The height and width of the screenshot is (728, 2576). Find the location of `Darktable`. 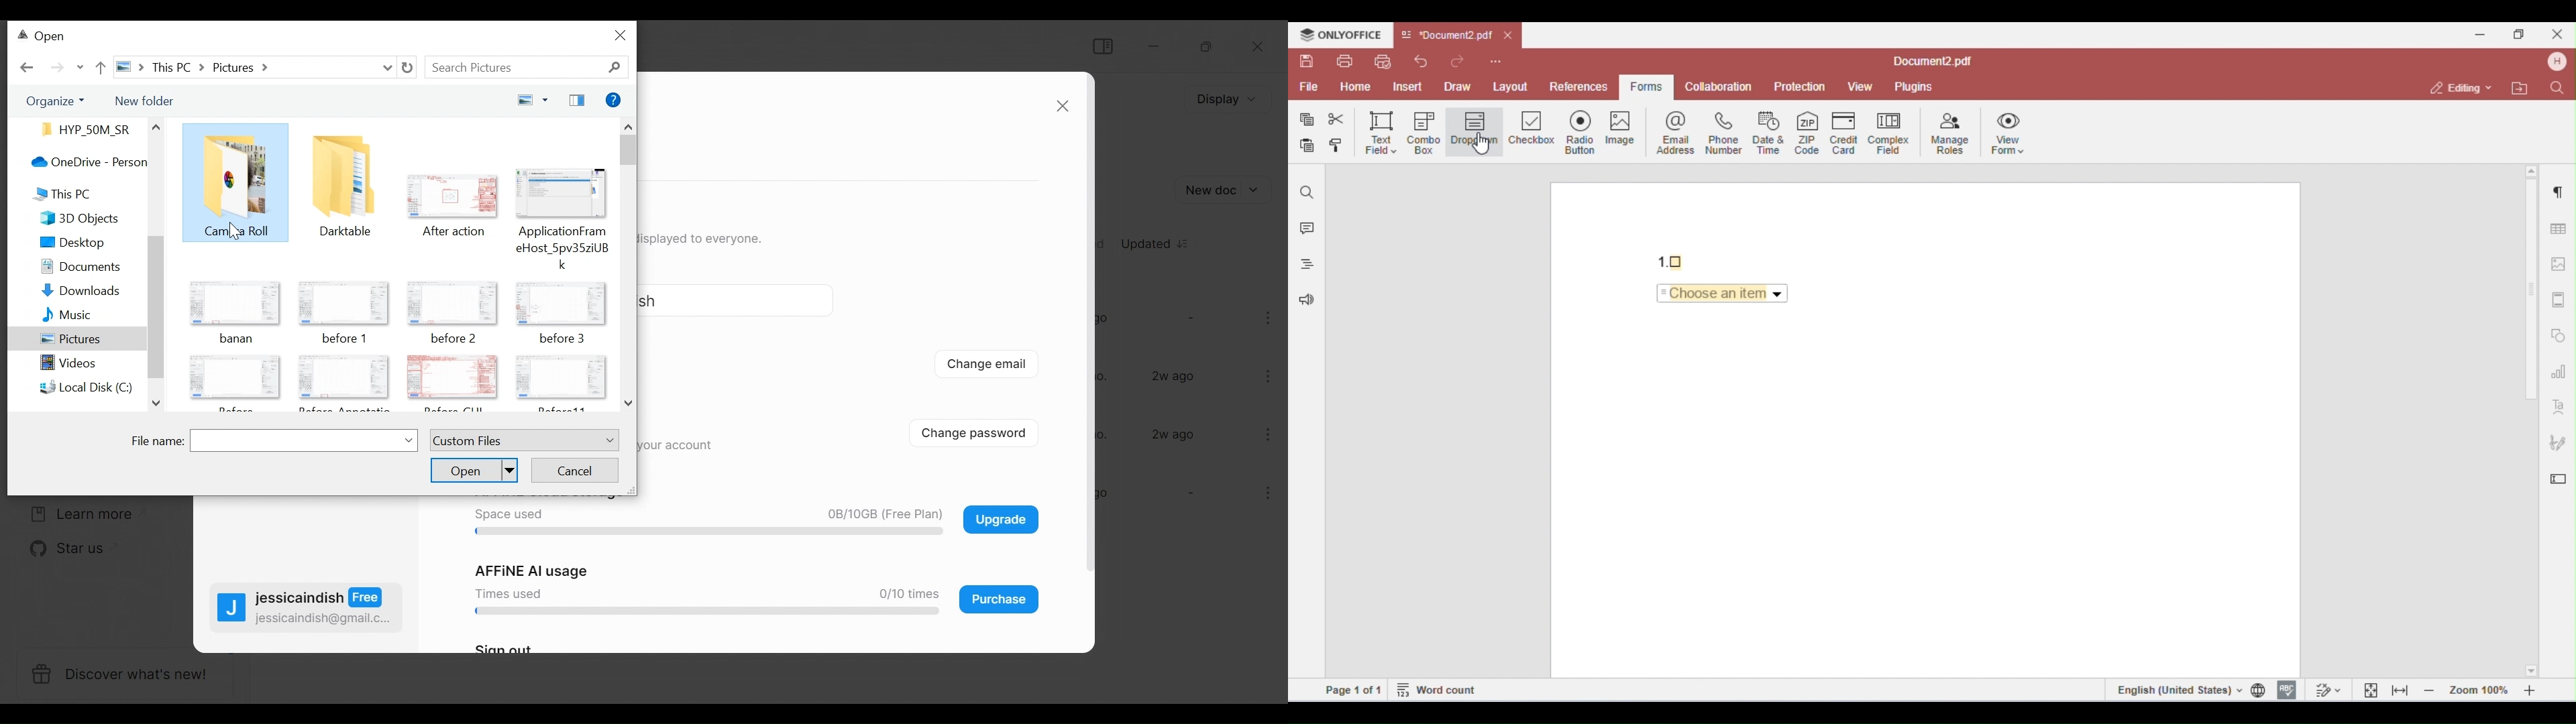

Darktable is located at coordinates (345, 233).